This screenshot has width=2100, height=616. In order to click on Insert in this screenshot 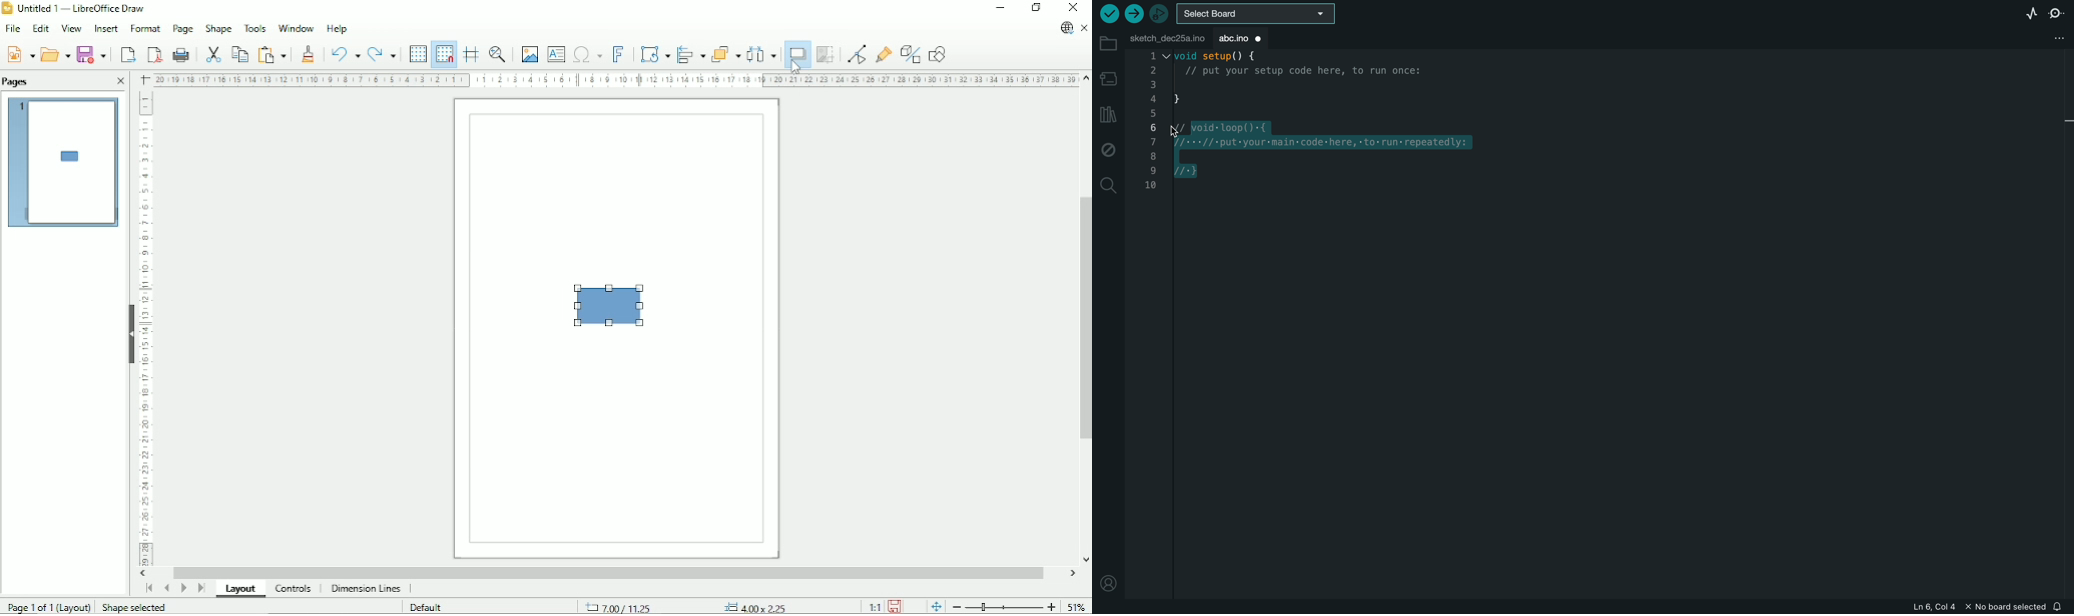, I will do `click(106, 28)`.